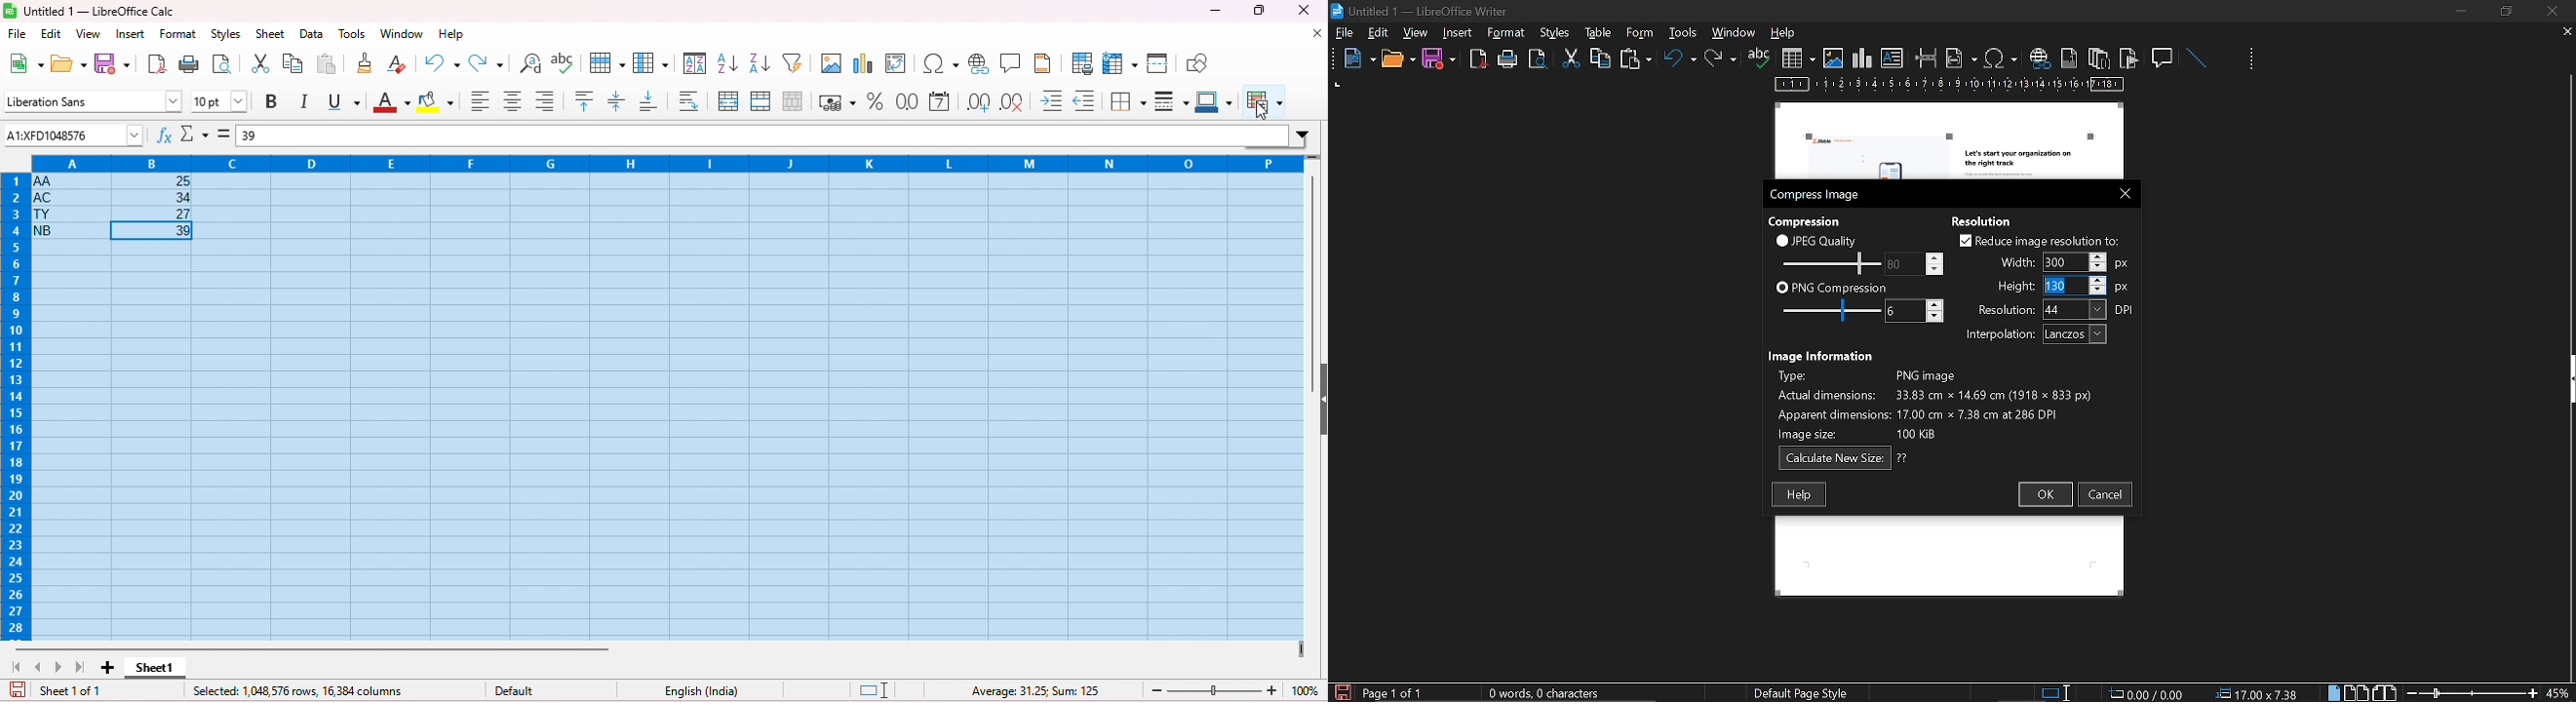 This screenshot has height=728, width=2576. Describe the element at coordinates (796, 62) in the screenshot. I see `filter` at that location.